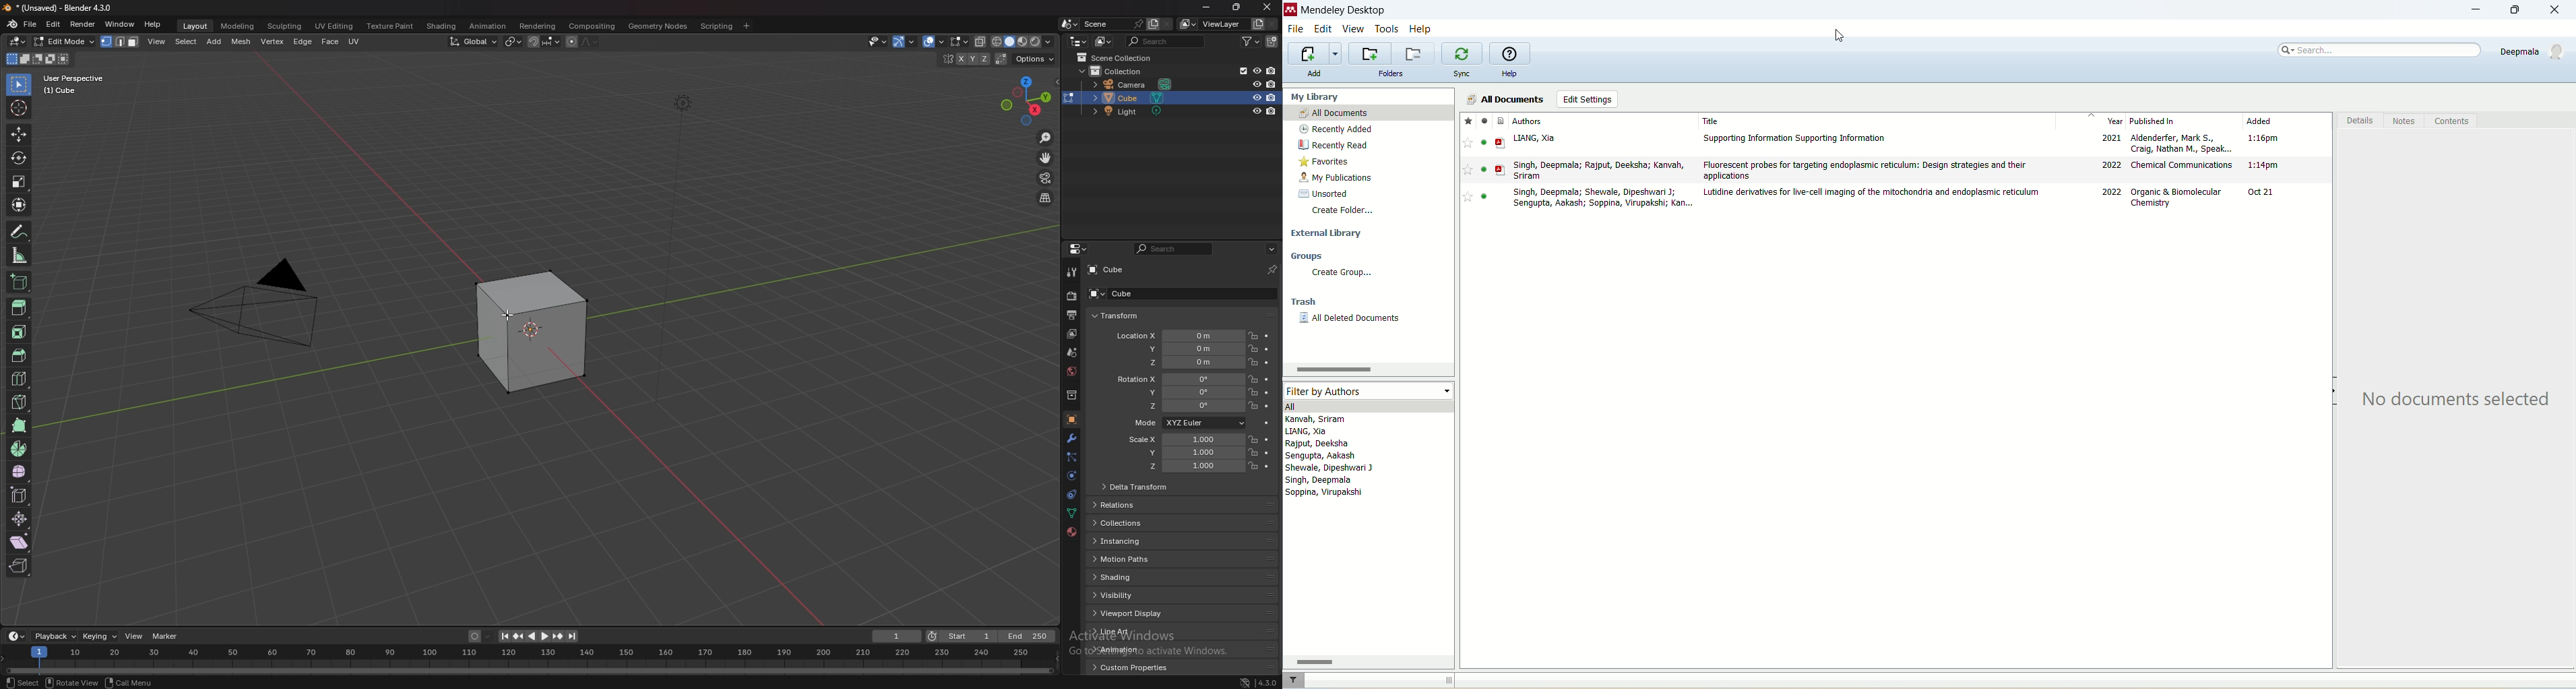 This screenshot has height=700, width=2576. Describe the element at coordinates (1308, 431) in the screenshot. I see `LIANG, Xia` at that location.